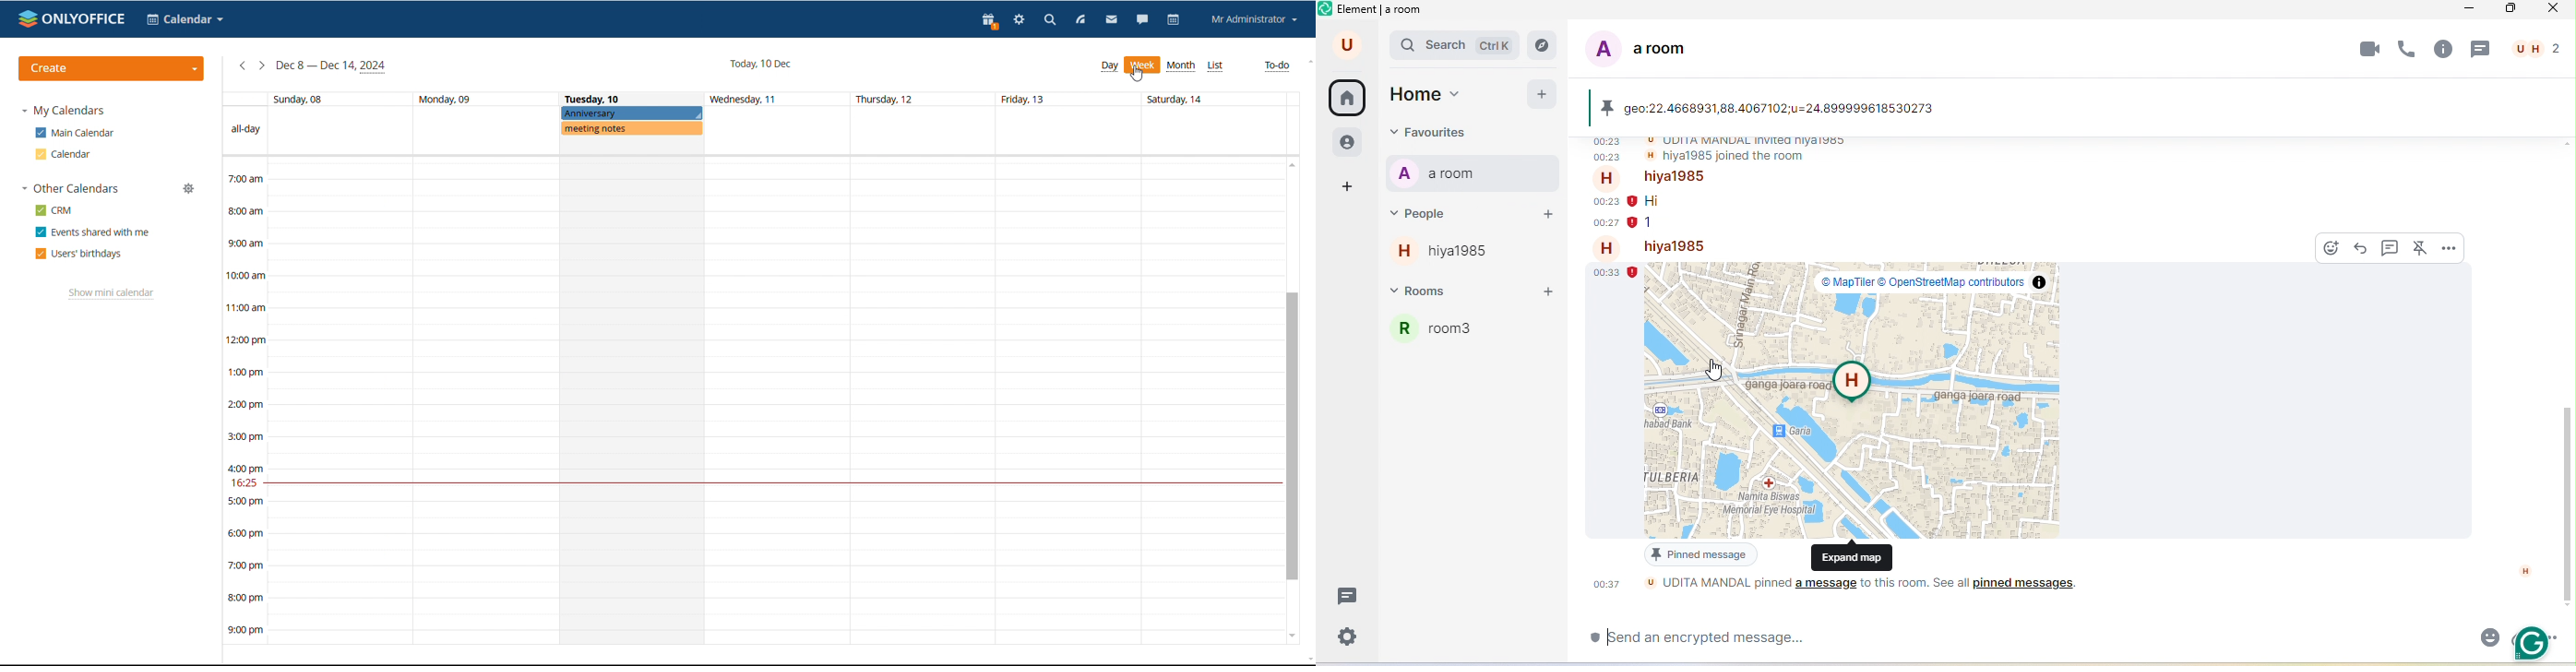 The width and height of the screenshot is (2576, 672). Describe the element at coordinates (1523, 174) in the screenshot. I see `options` at that location.